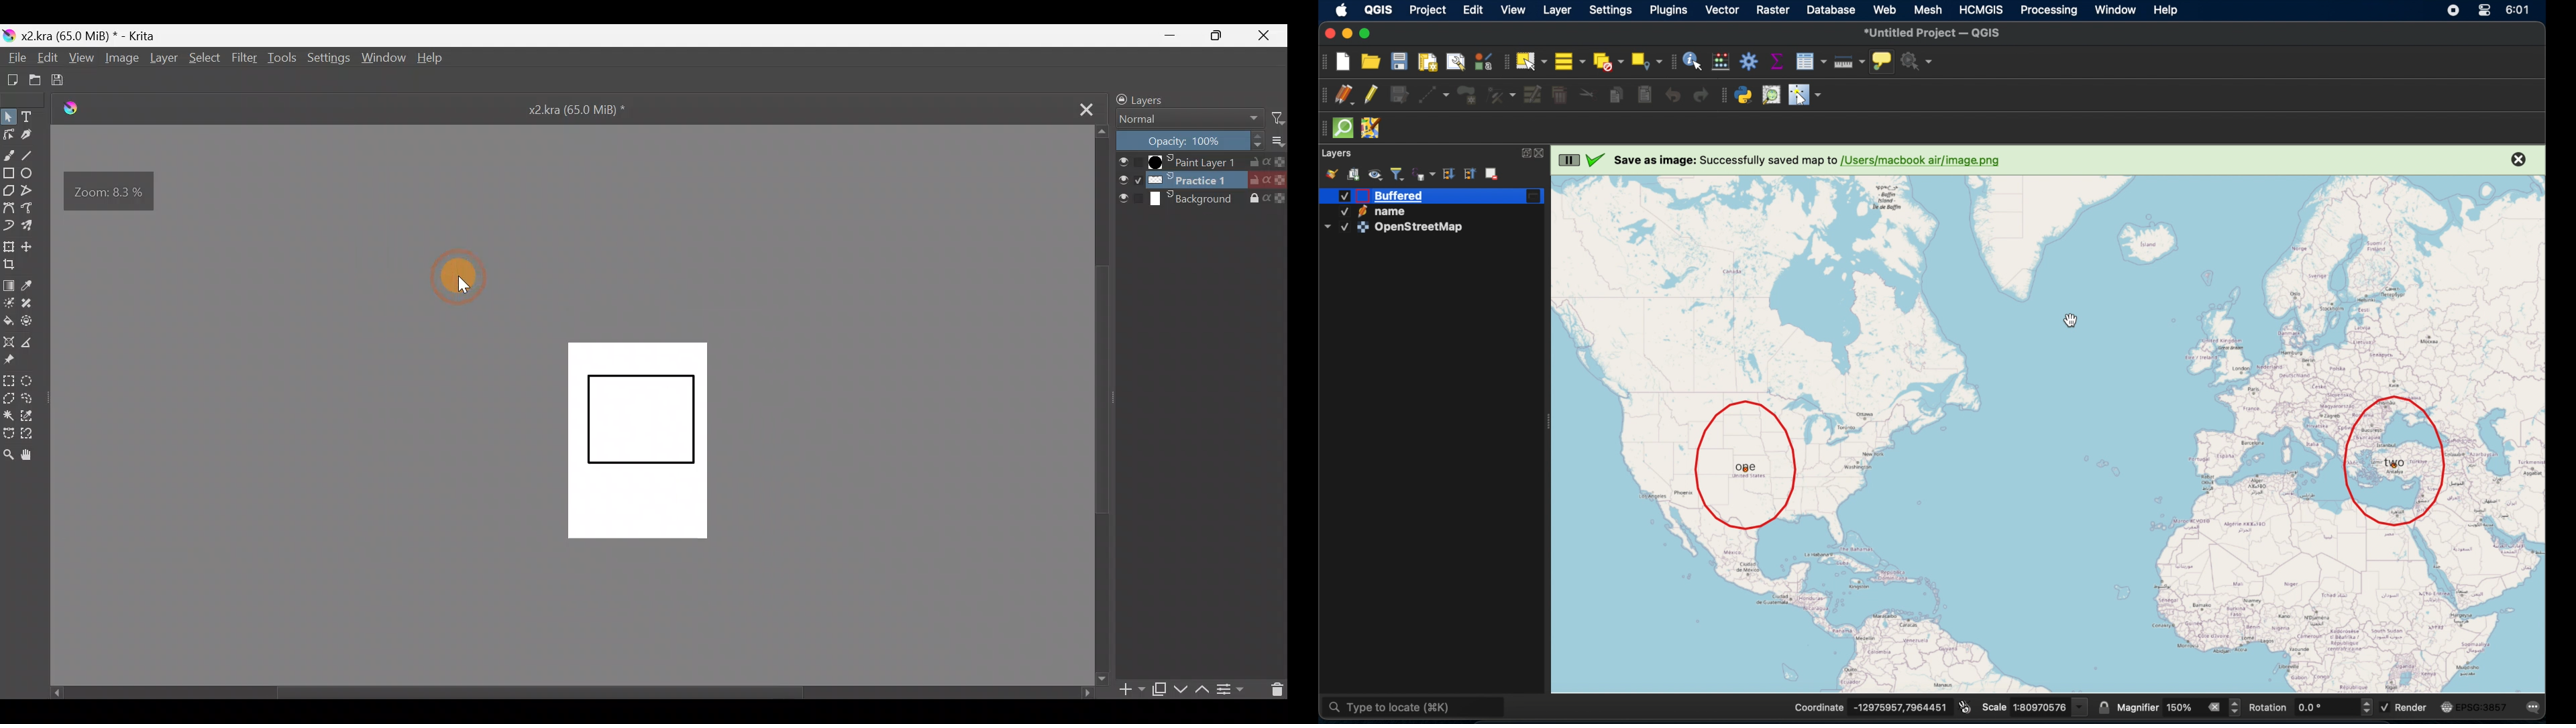 Image resolution: width=2576 pixels, height=728 pixels. What do you see at coordinates (1371, 129) in the screenshot?
I see `jsom remote` at bounding box center [1371, 129].